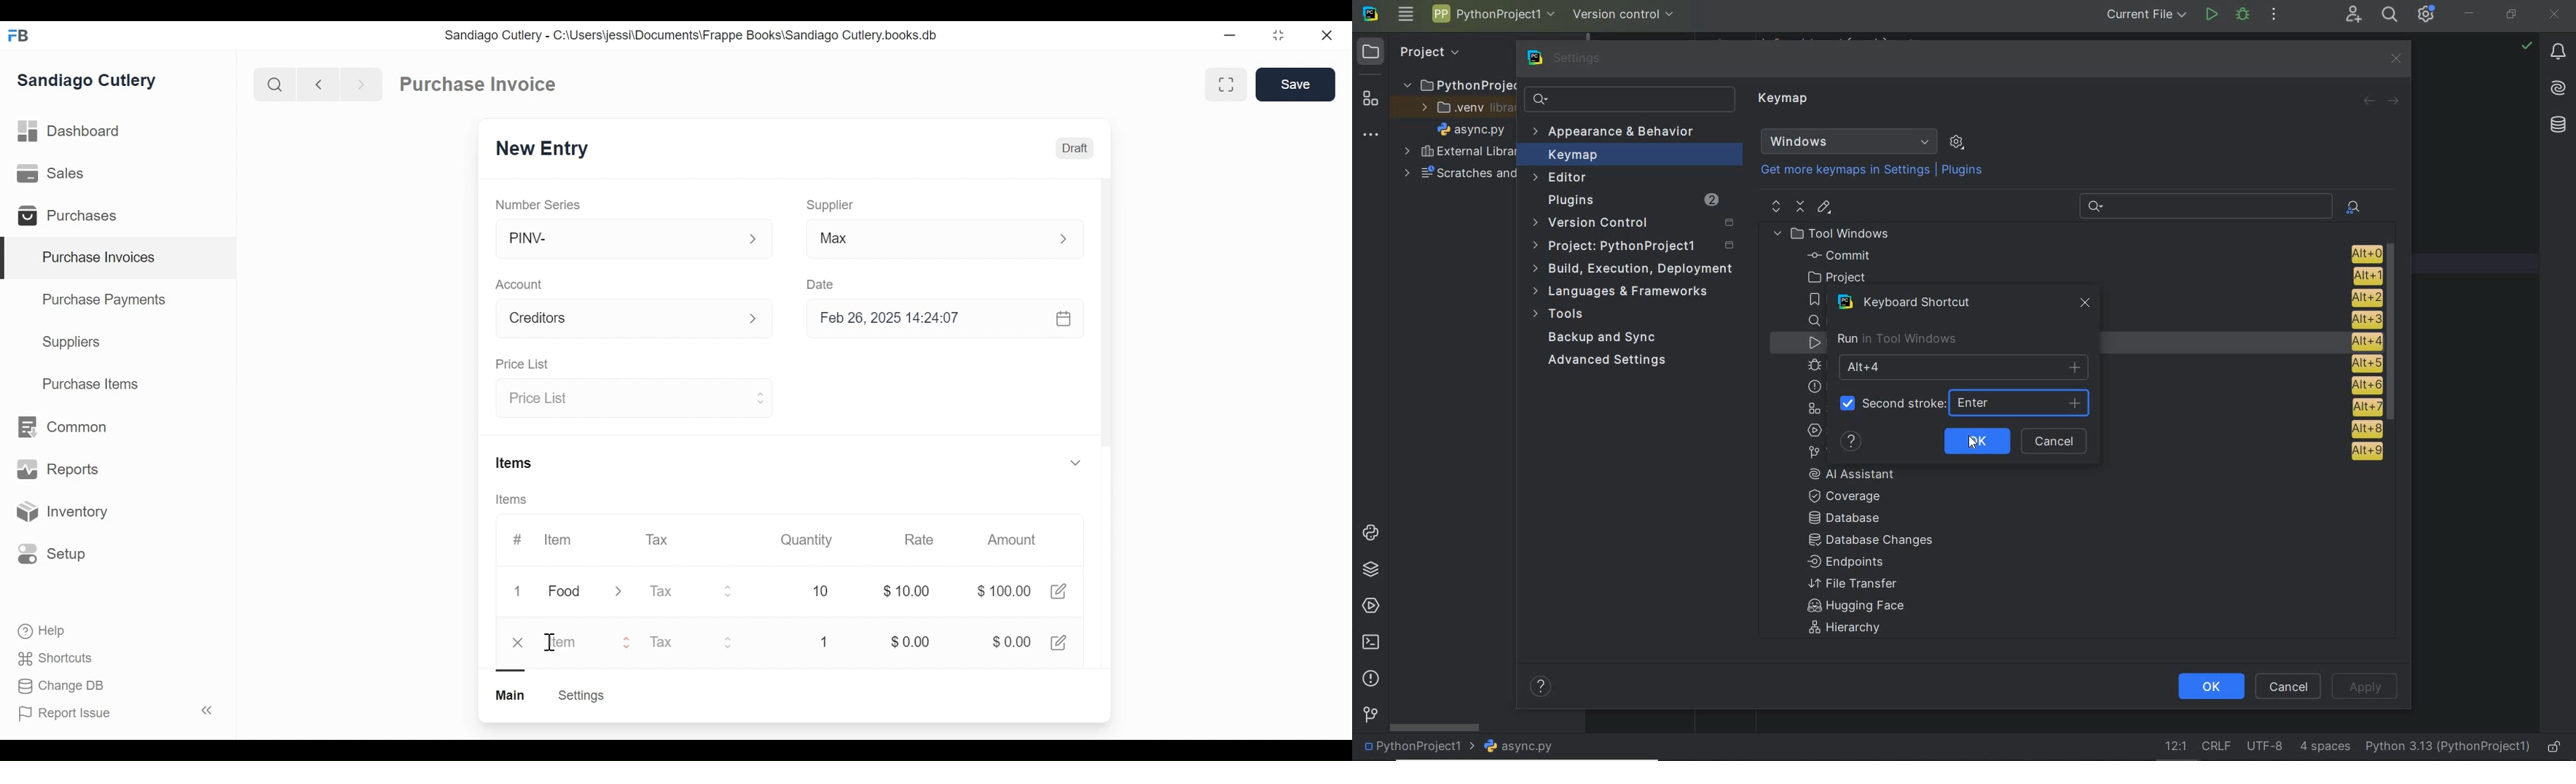 This screenshot has height=784, width=2576. I want to click on Dashboard, so click(70, 132).